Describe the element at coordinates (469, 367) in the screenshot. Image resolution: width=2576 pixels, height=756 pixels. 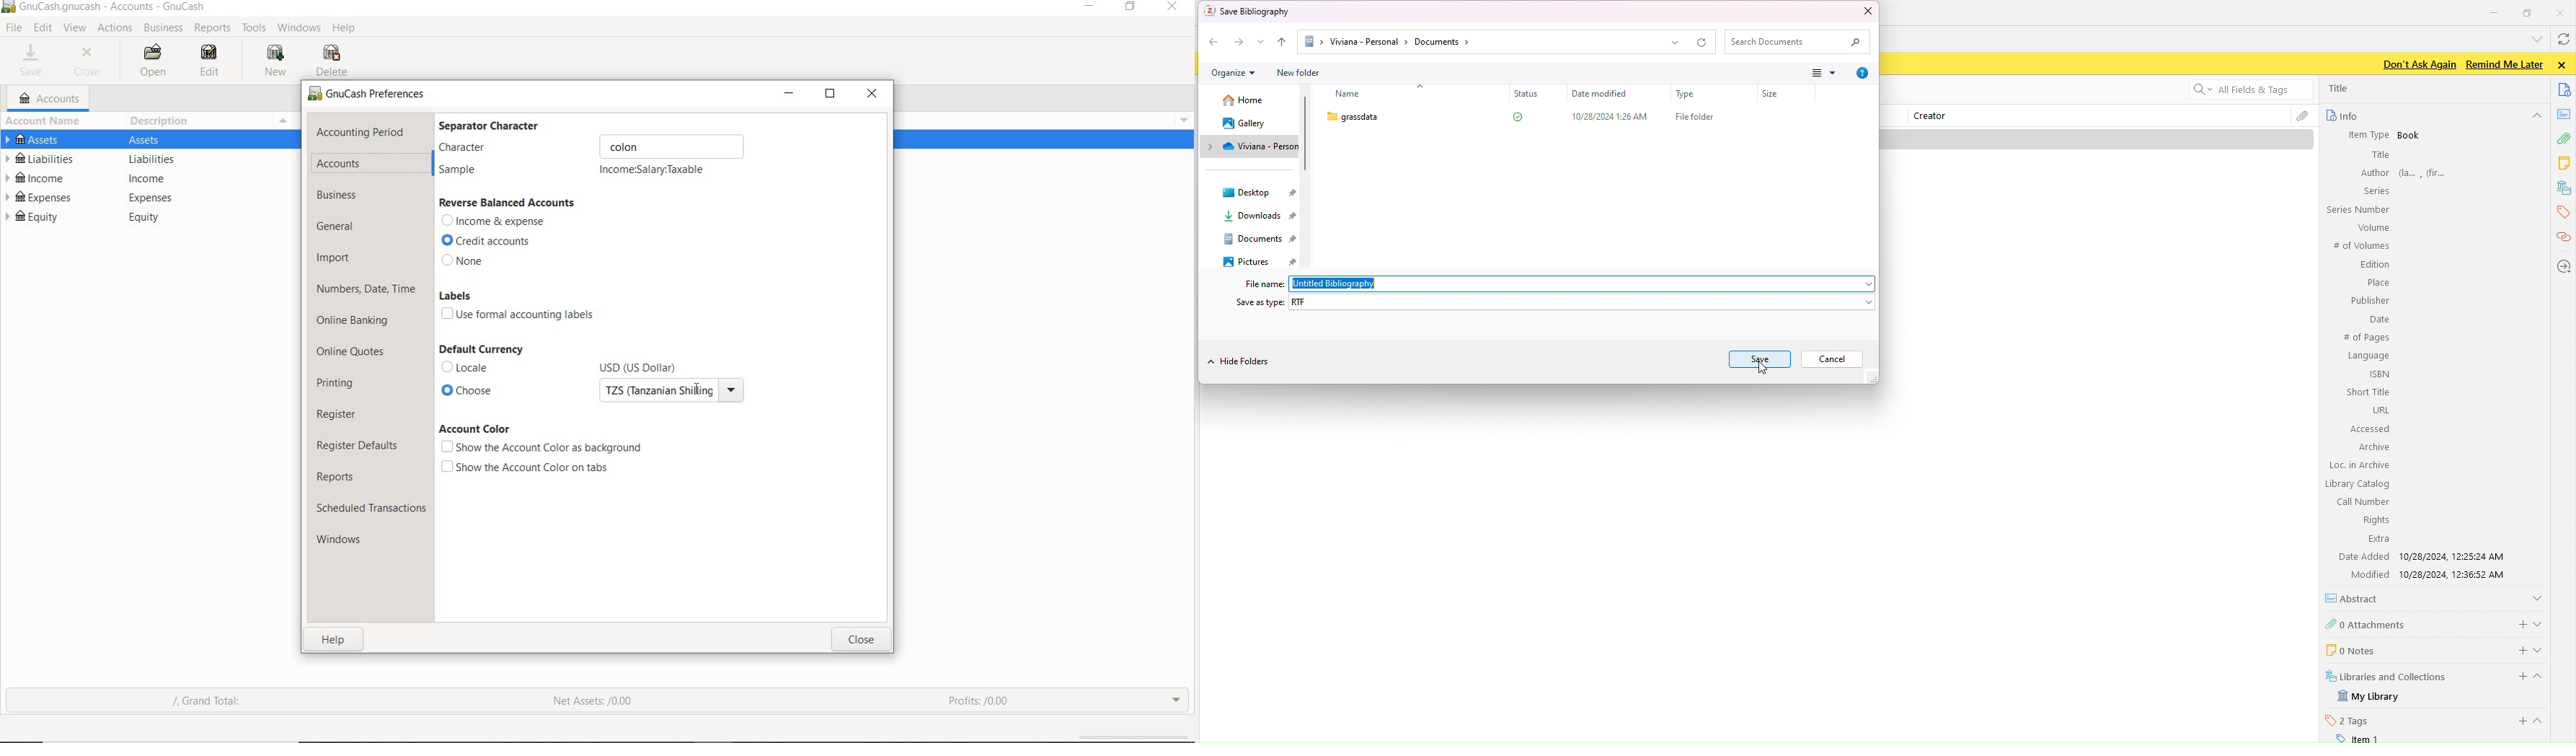
I see `locale` at that location.